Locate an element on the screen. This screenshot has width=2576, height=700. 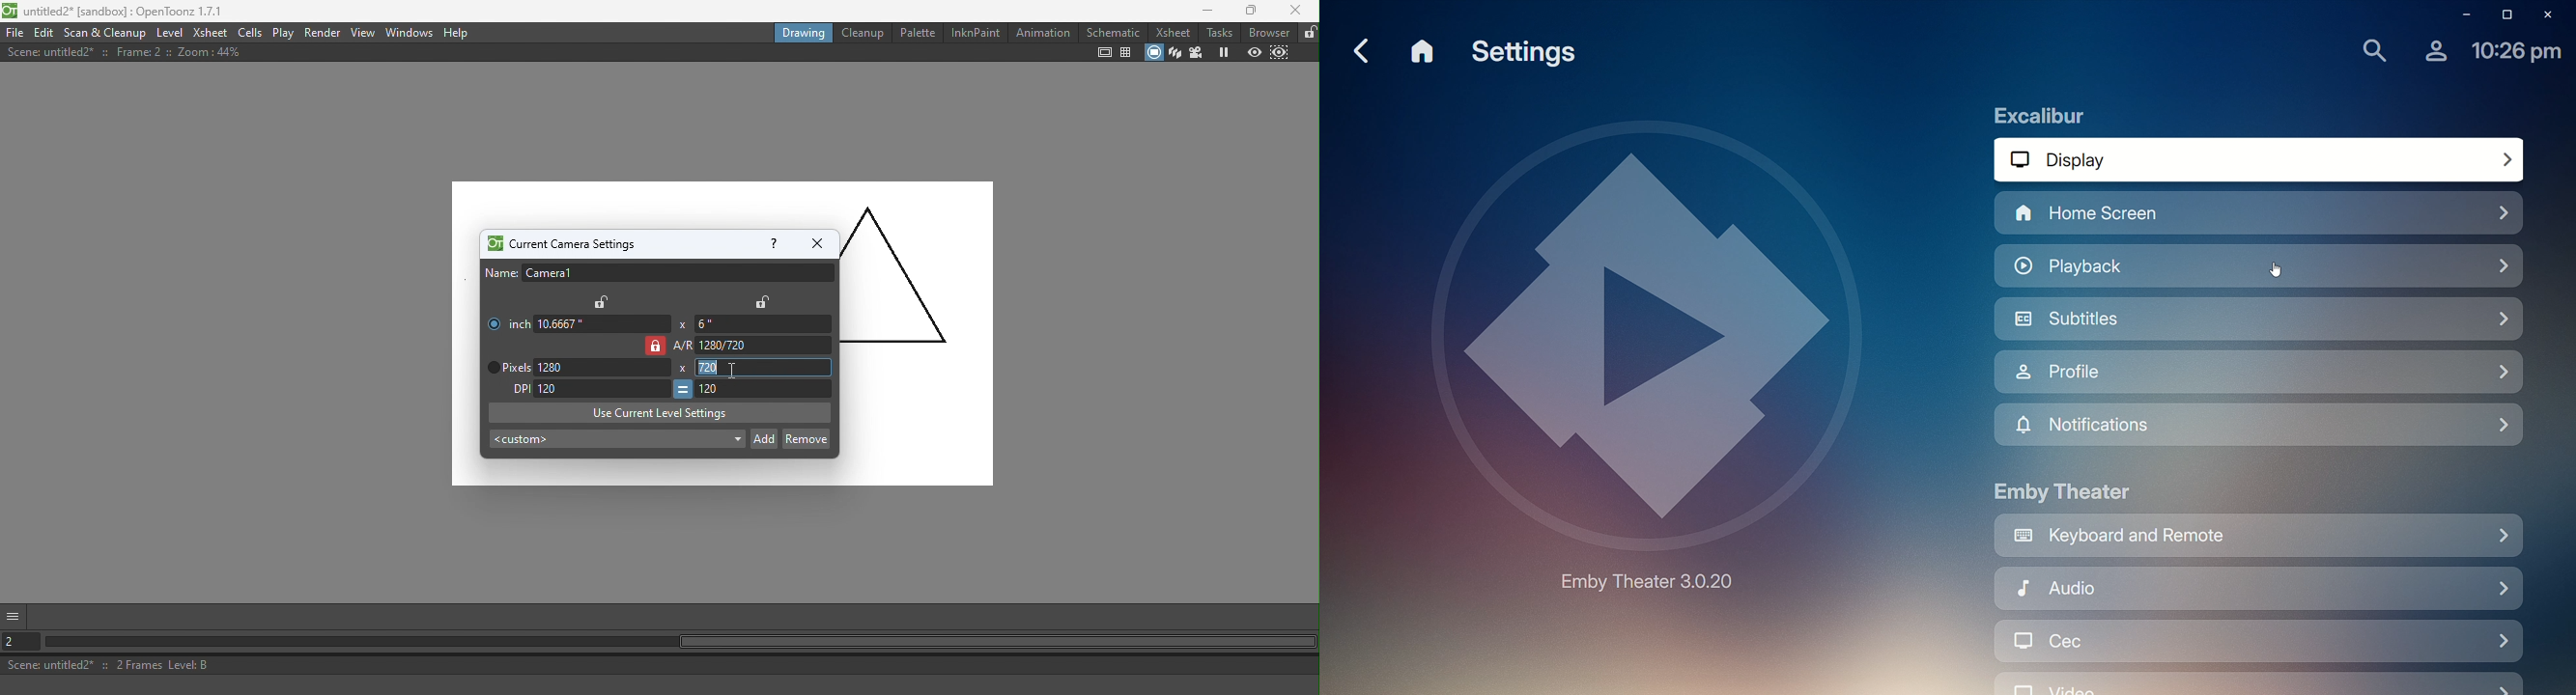
Enter pixel is located at coordinates (765, 390).